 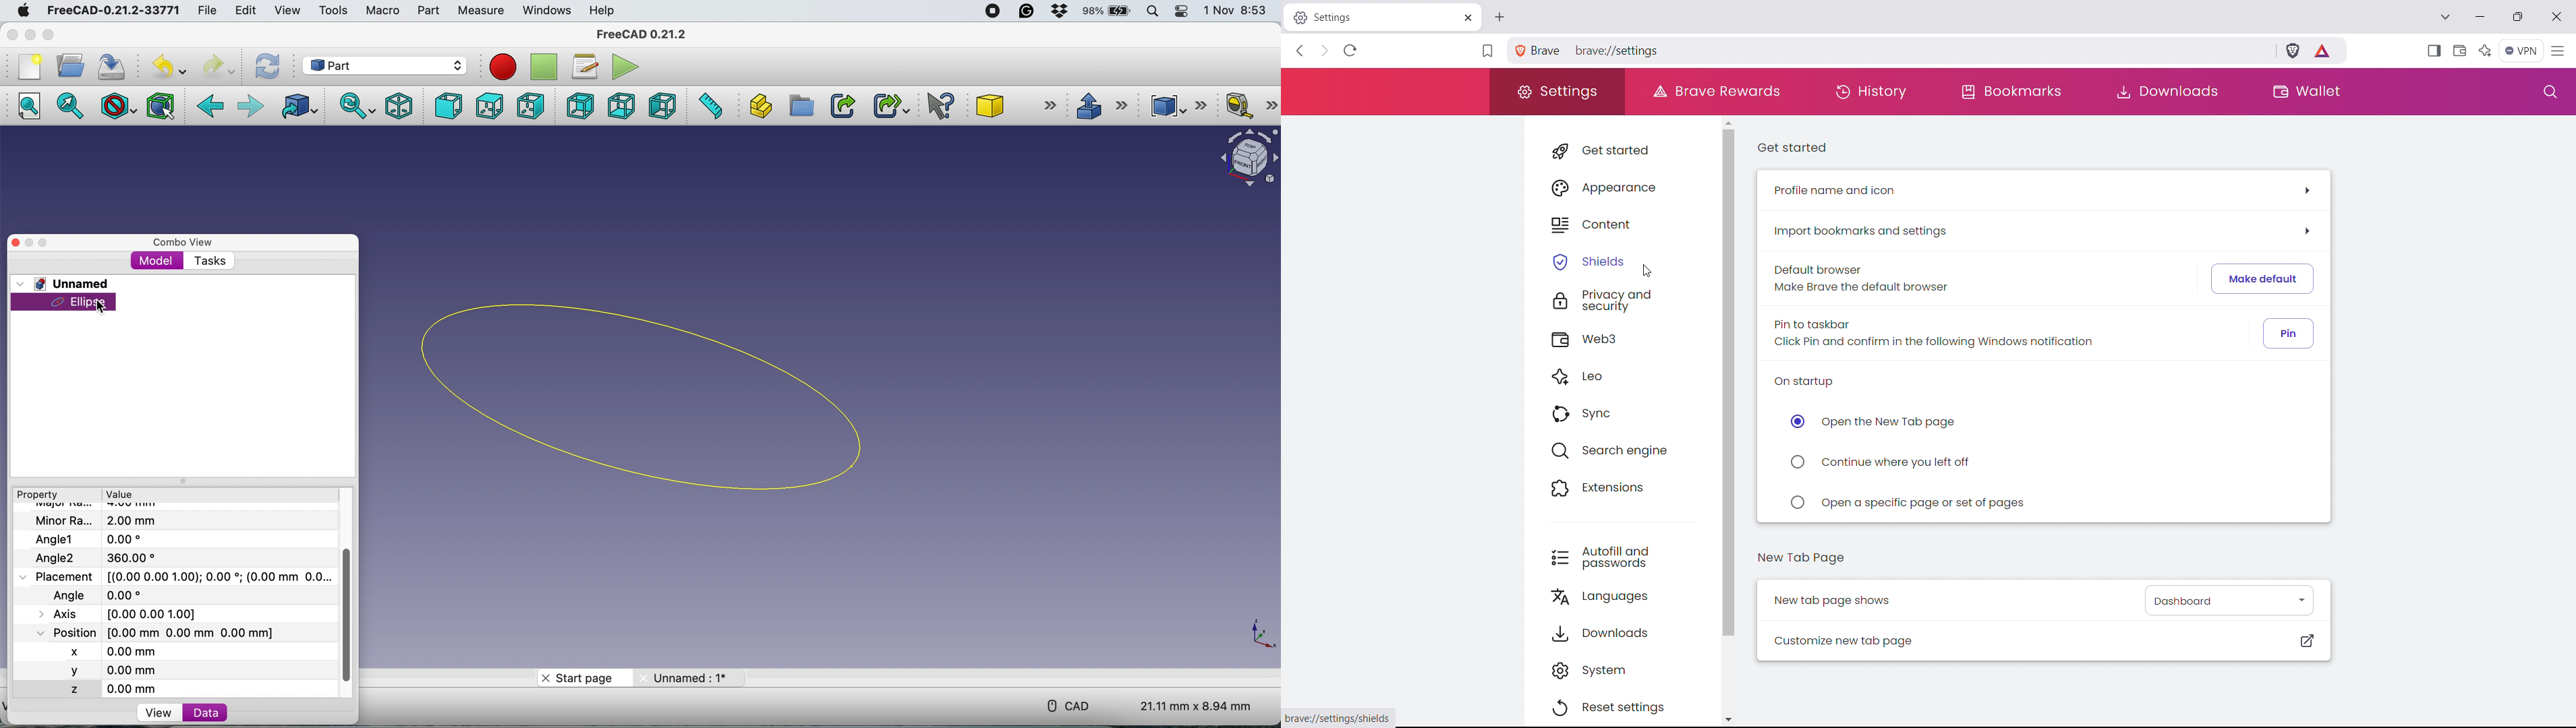 I want to click on undo, so click(x=168, y=65).